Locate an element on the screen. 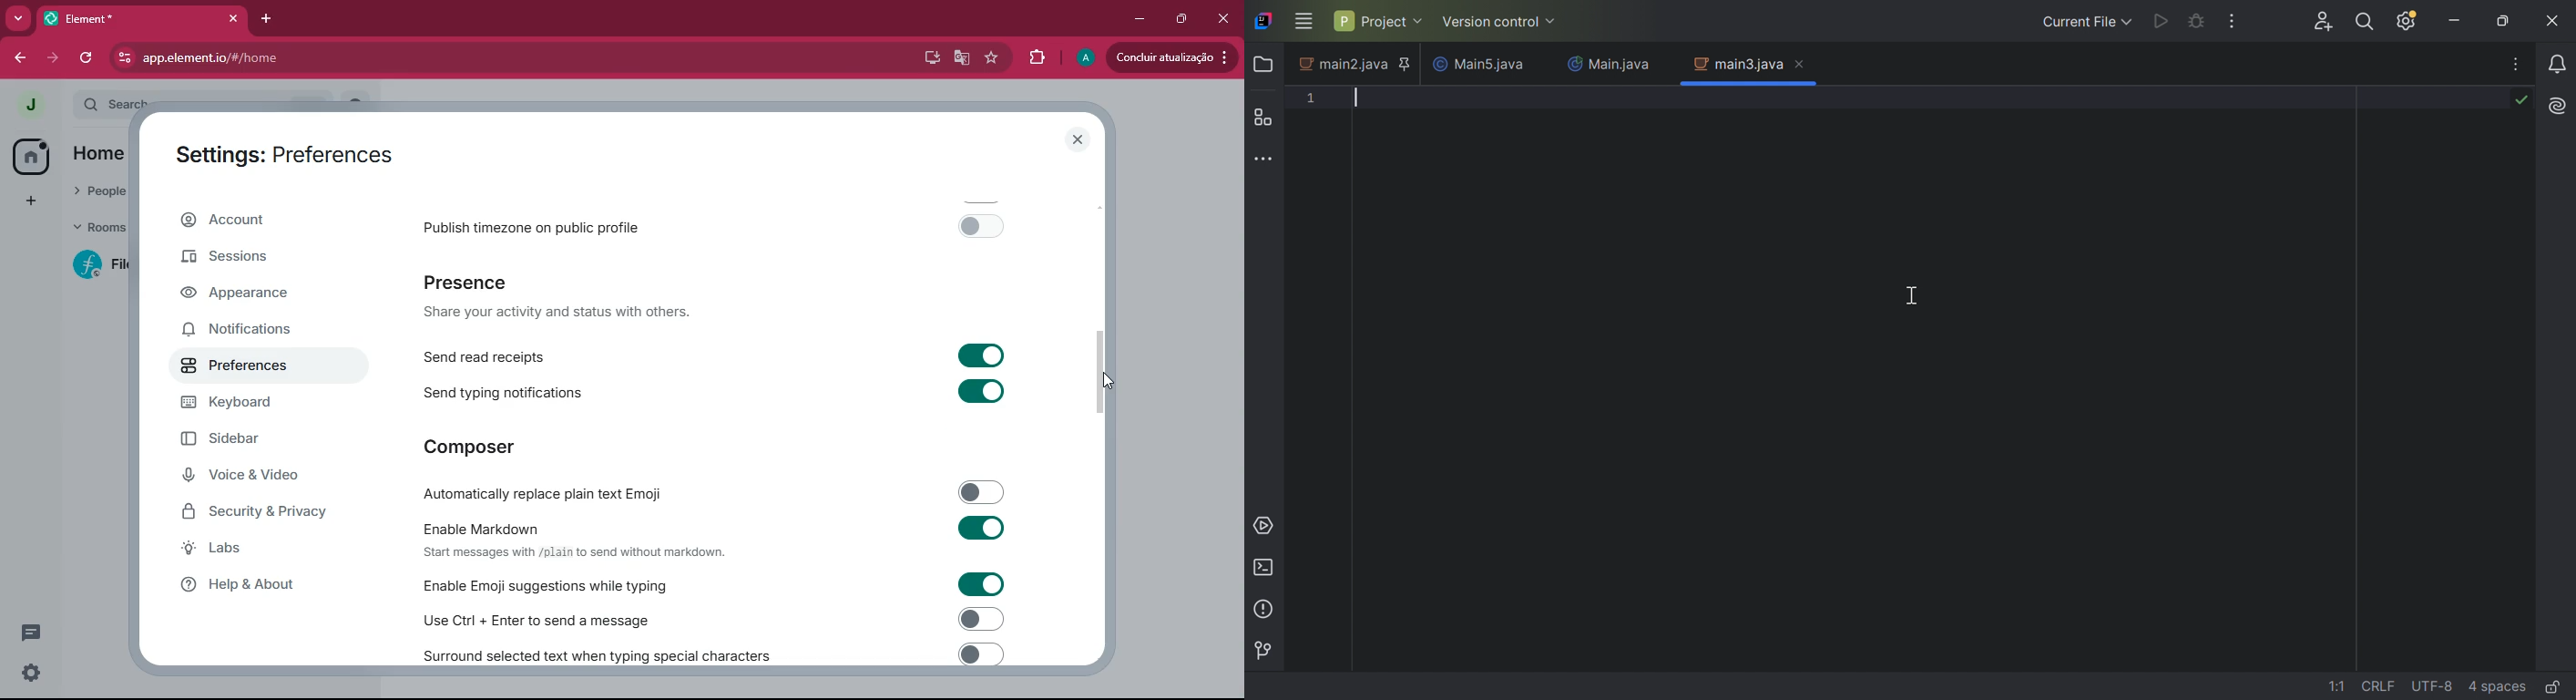 The image size is (2576, 700). Terminal is located at coordinates (1264, 567).